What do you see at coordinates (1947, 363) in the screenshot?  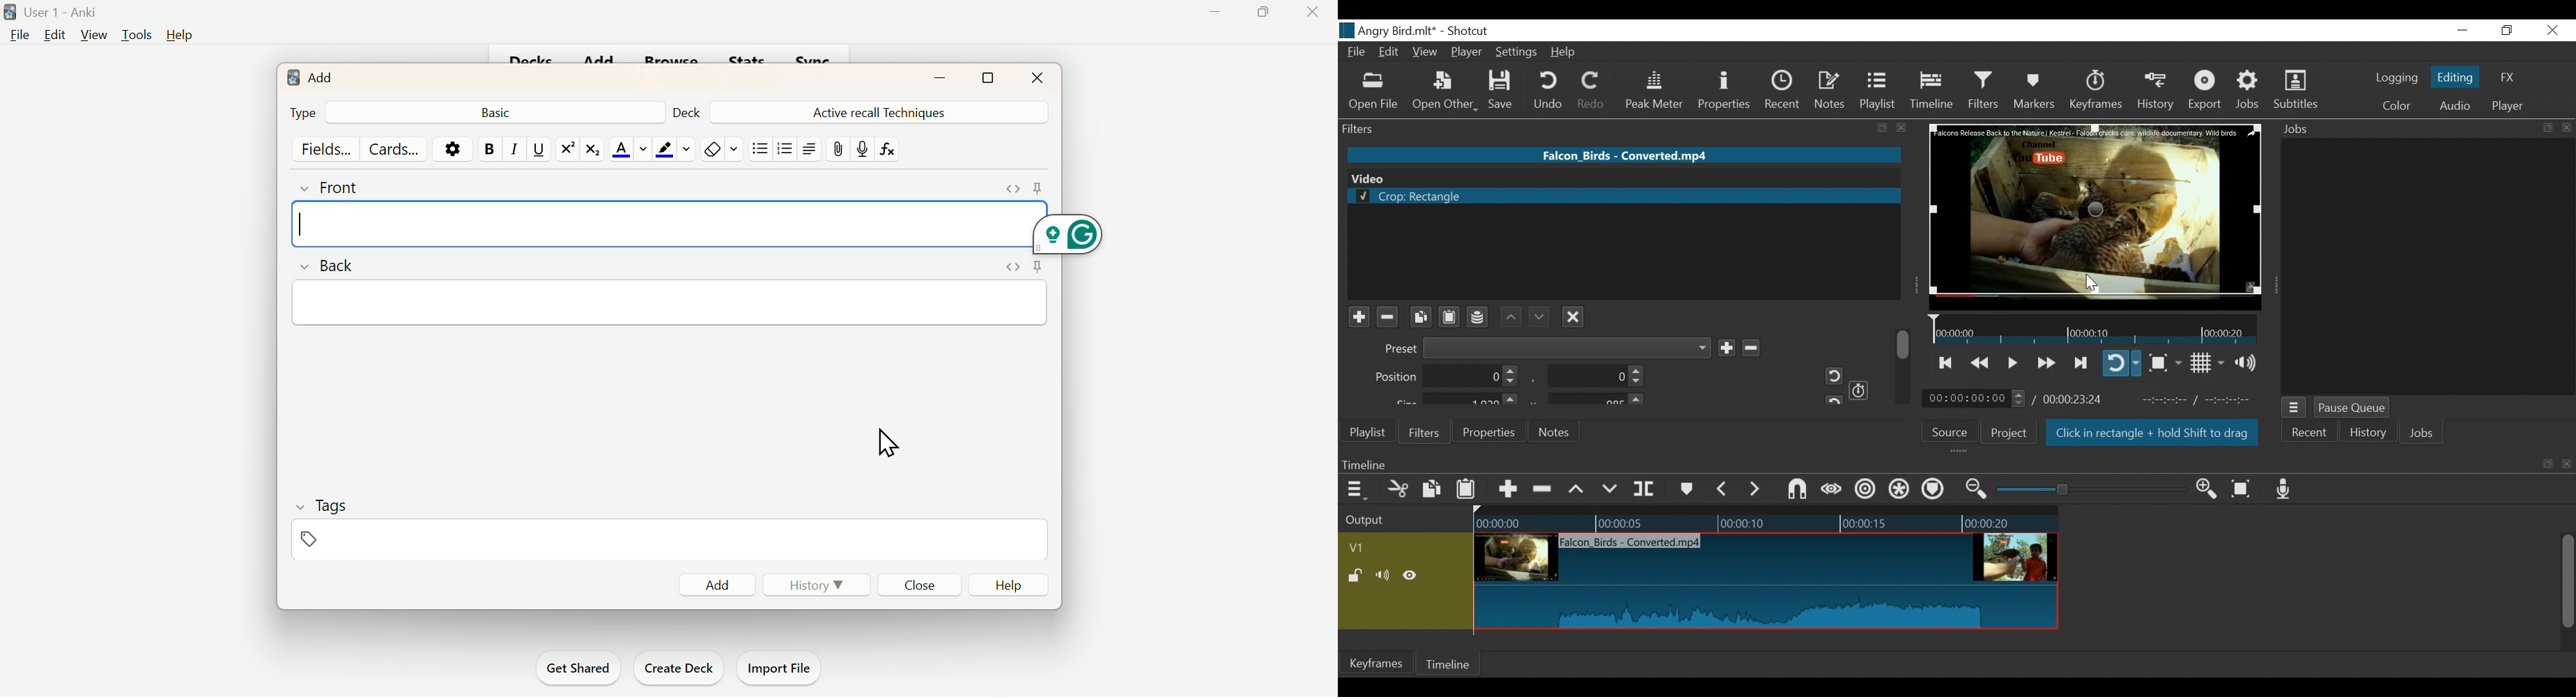 I see `Skip to the previous point` at bounding box center [1947, 363].